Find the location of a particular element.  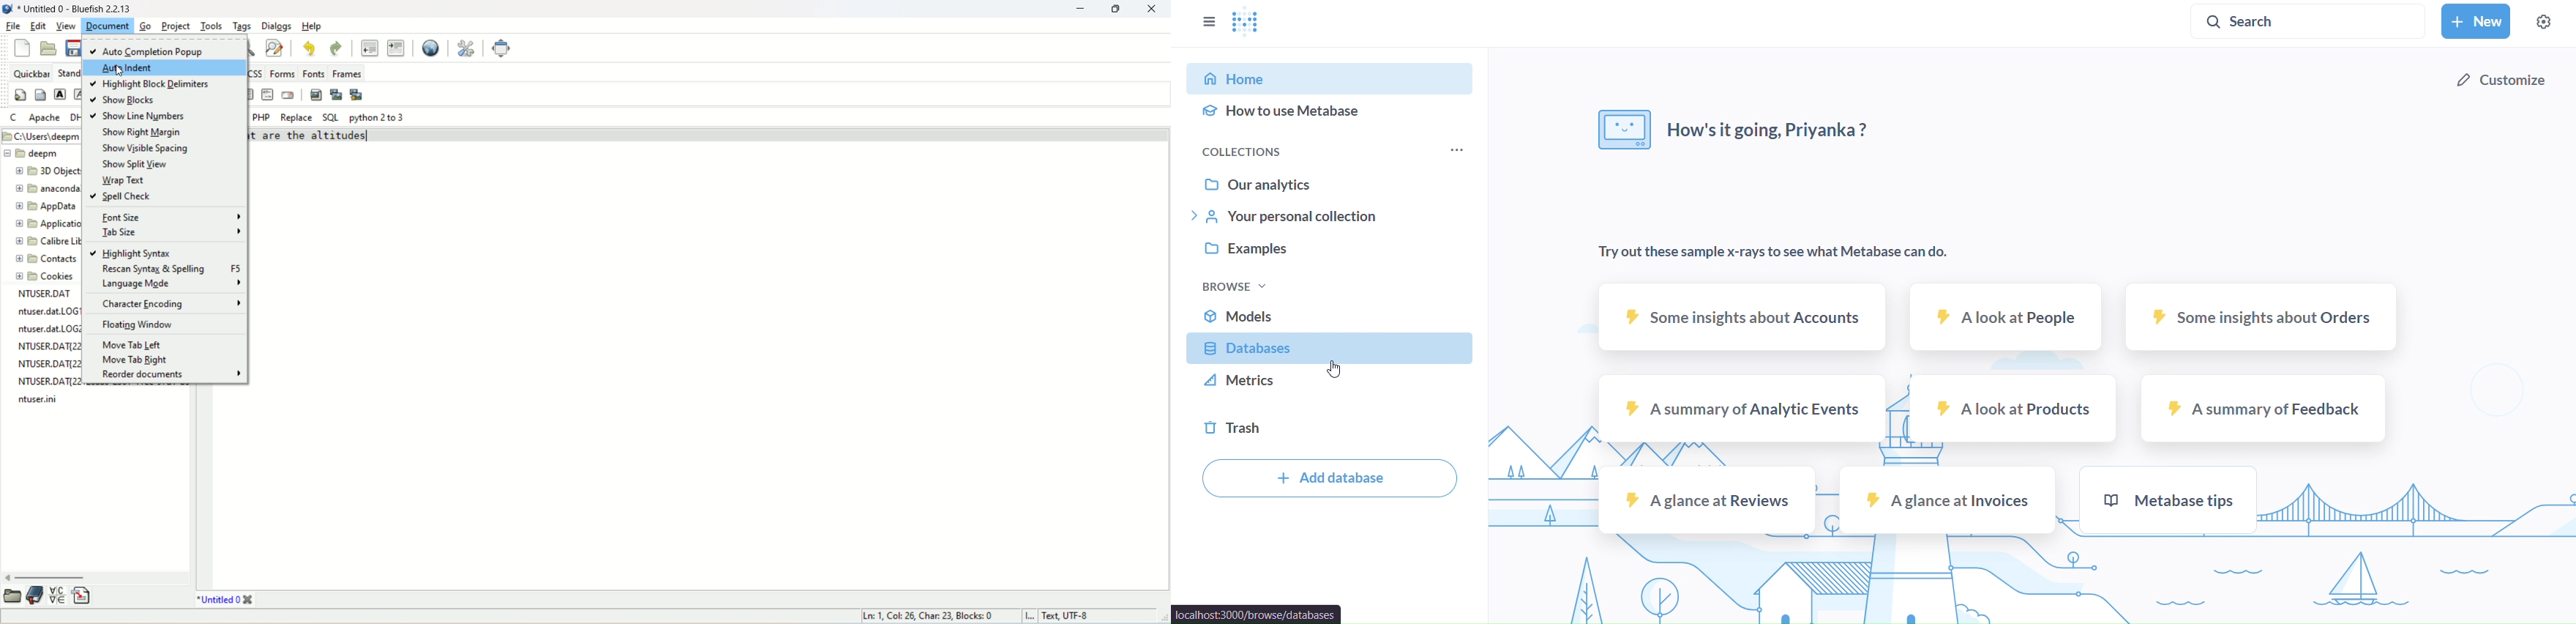

Standard is located at coordinates (70, 73).